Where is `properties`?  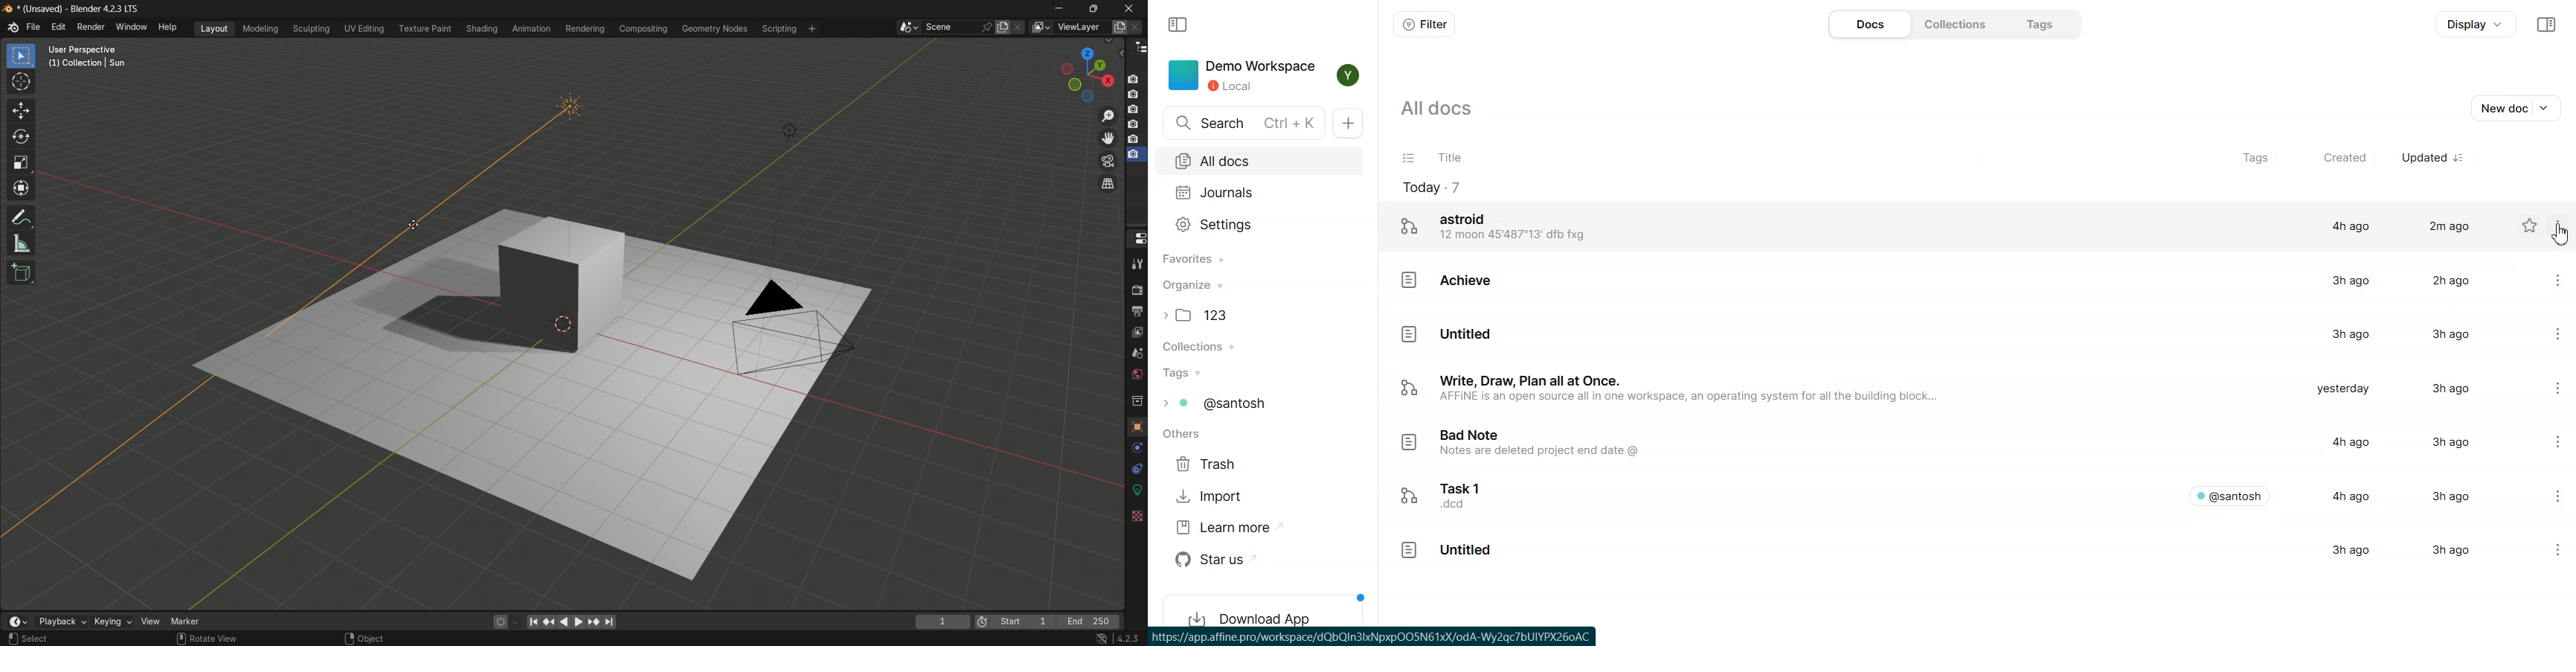 properties is located at coordinates (1137, 241).